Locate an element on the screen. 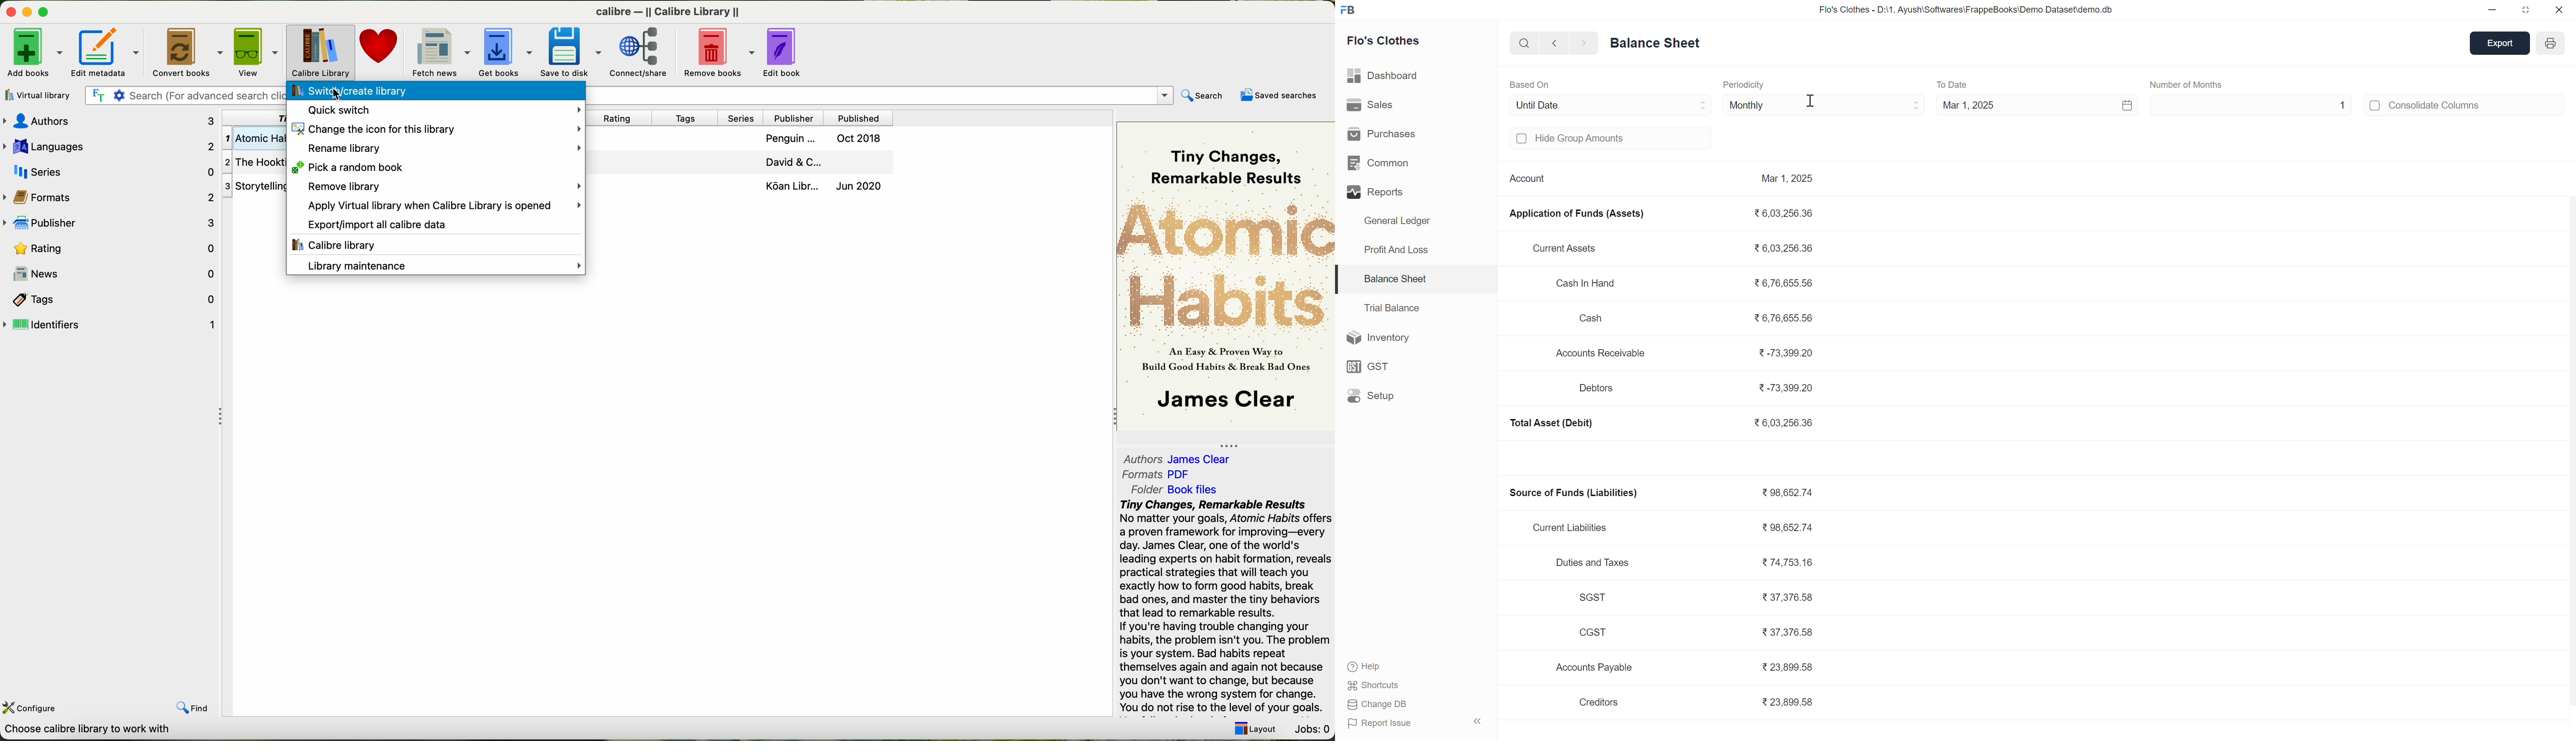 This screenshot has width=2576, height=756.  Change DB is located at coordinates (1375, 706).